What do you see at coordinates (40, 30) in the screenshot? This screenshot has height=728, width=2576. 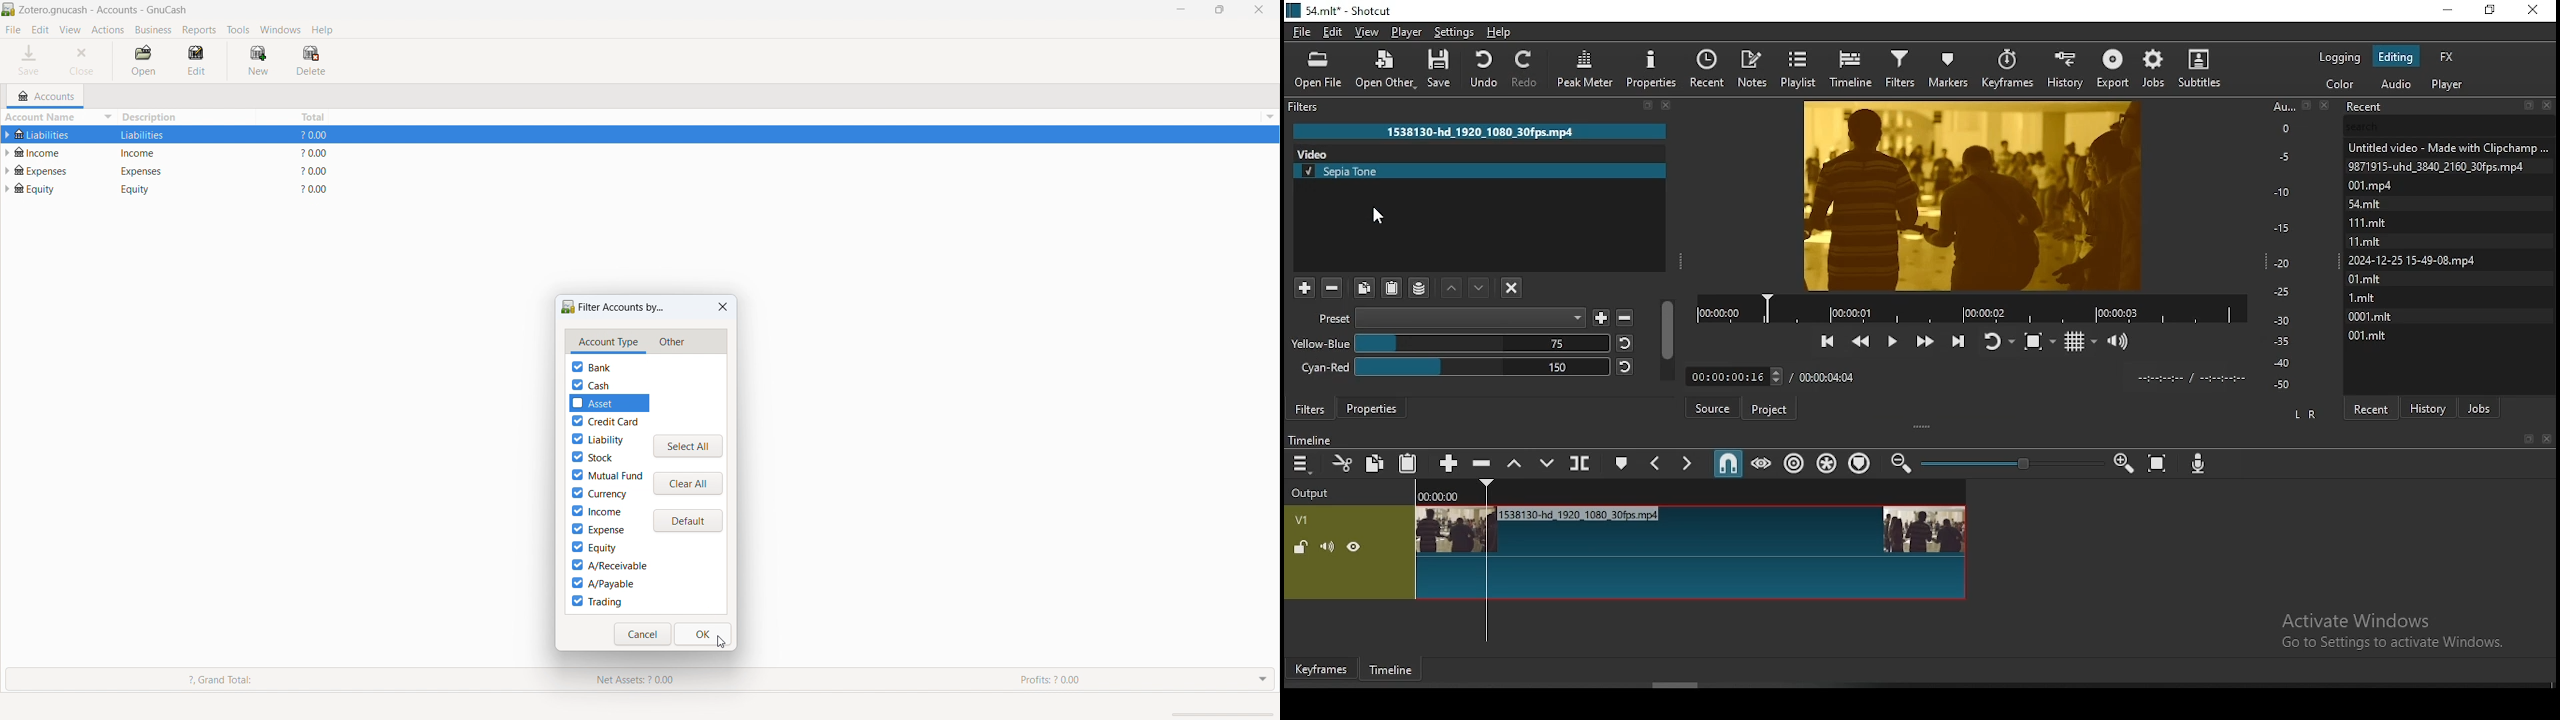 I see `edit` at bounding box center [40, 30].